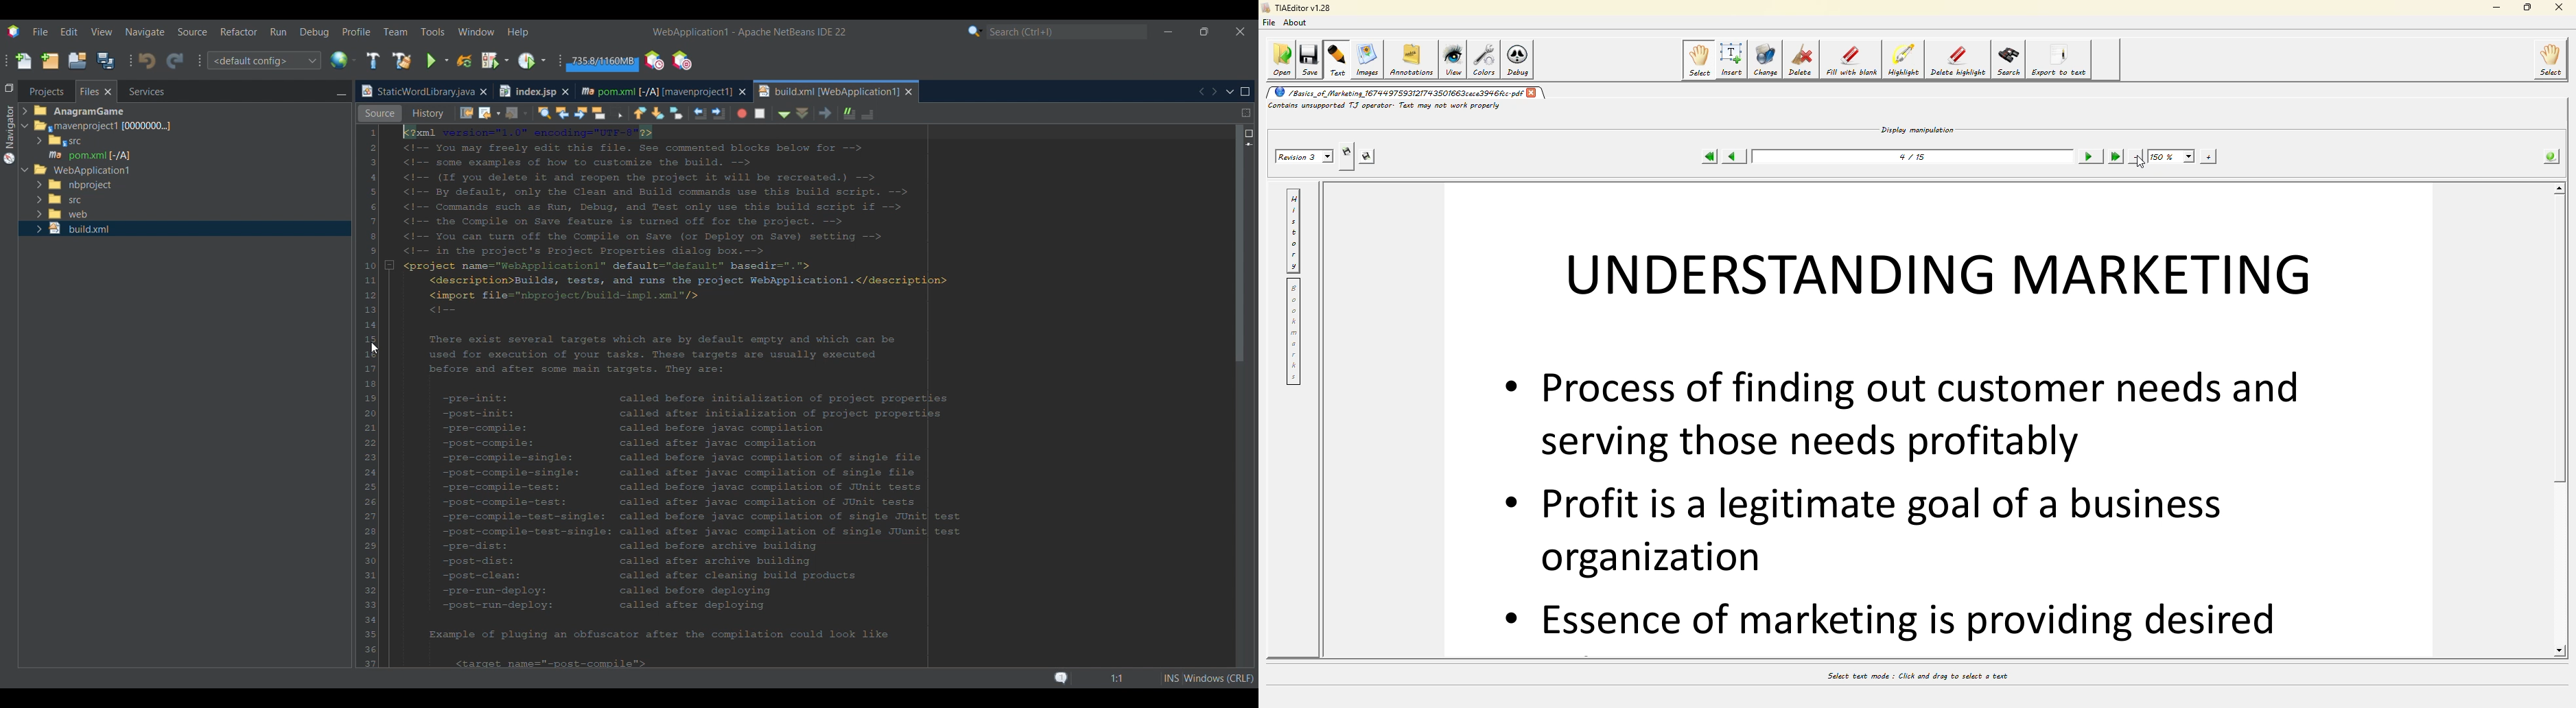 This screenshot has width=2576, height=728. What do you see at coordinates (9, 87) in the screenshot?
I see `Restore window group` at bounding box center [9, 87].